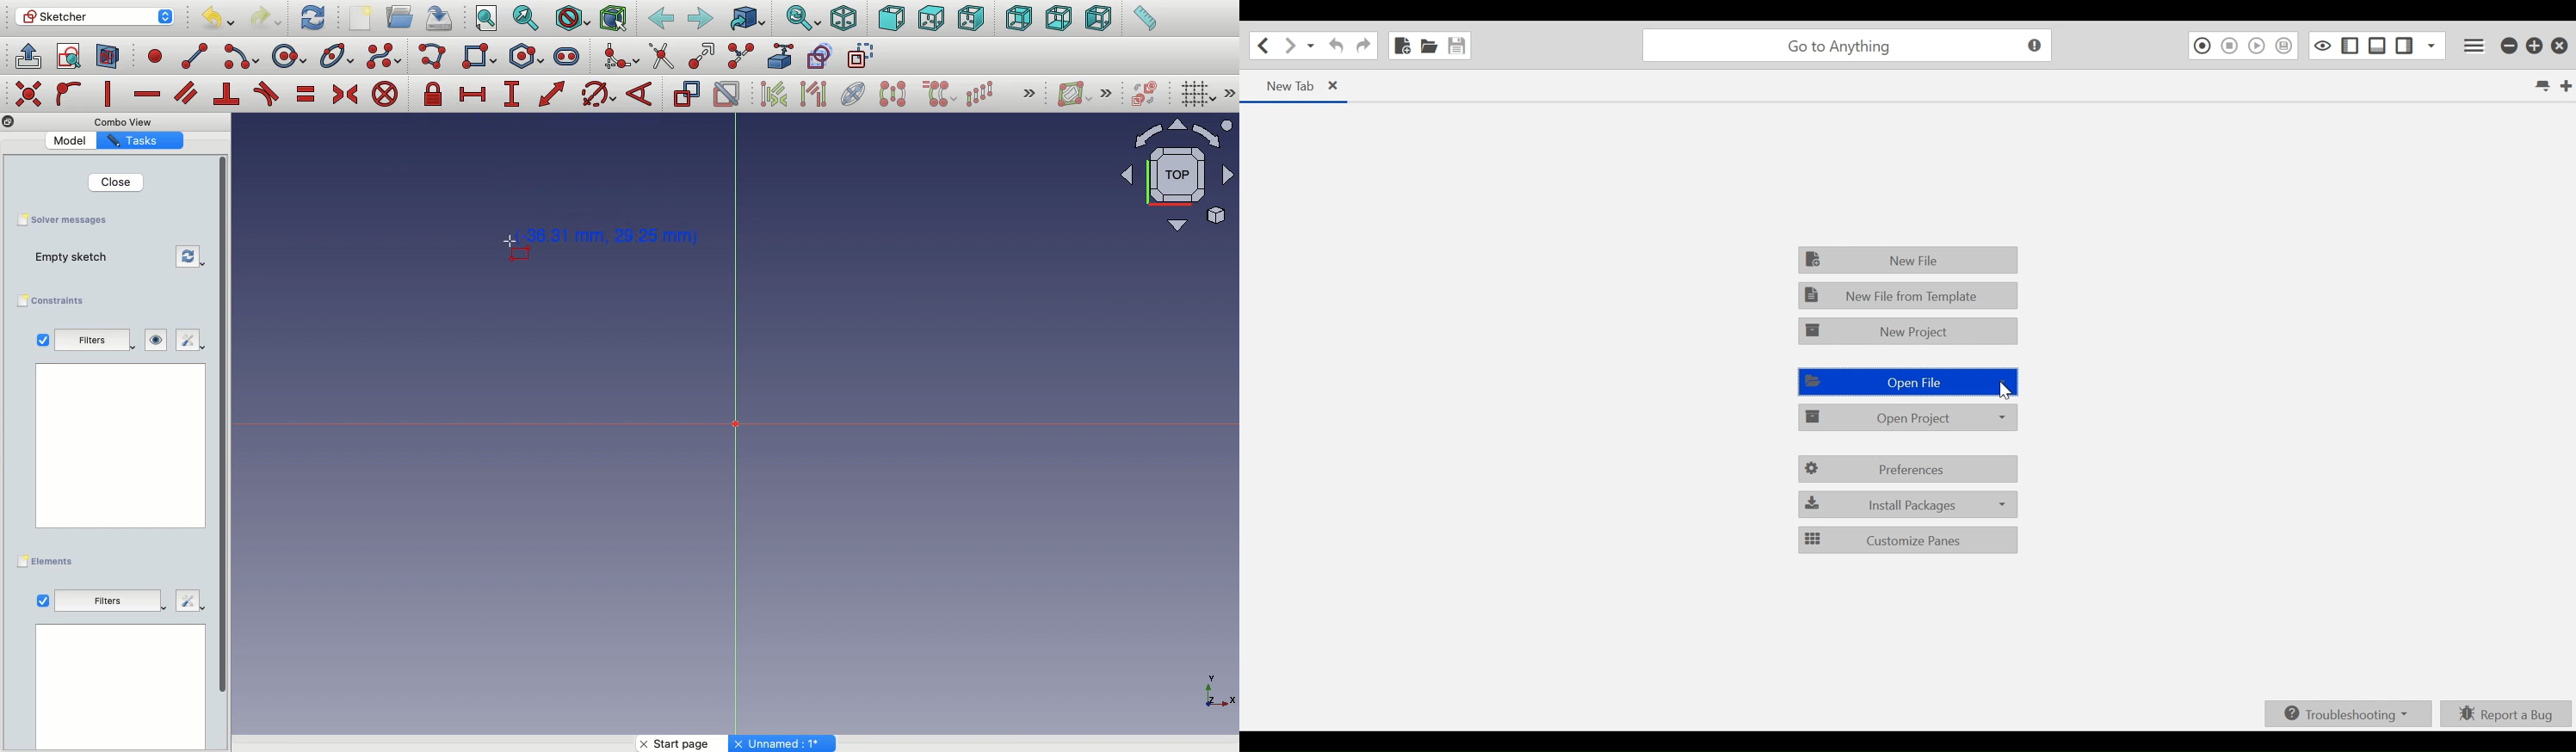 The image size is (2576, 756). What do you see at coordinates (195, 56) in the screenshot?
I see `line` at bounding box center [195, 56].